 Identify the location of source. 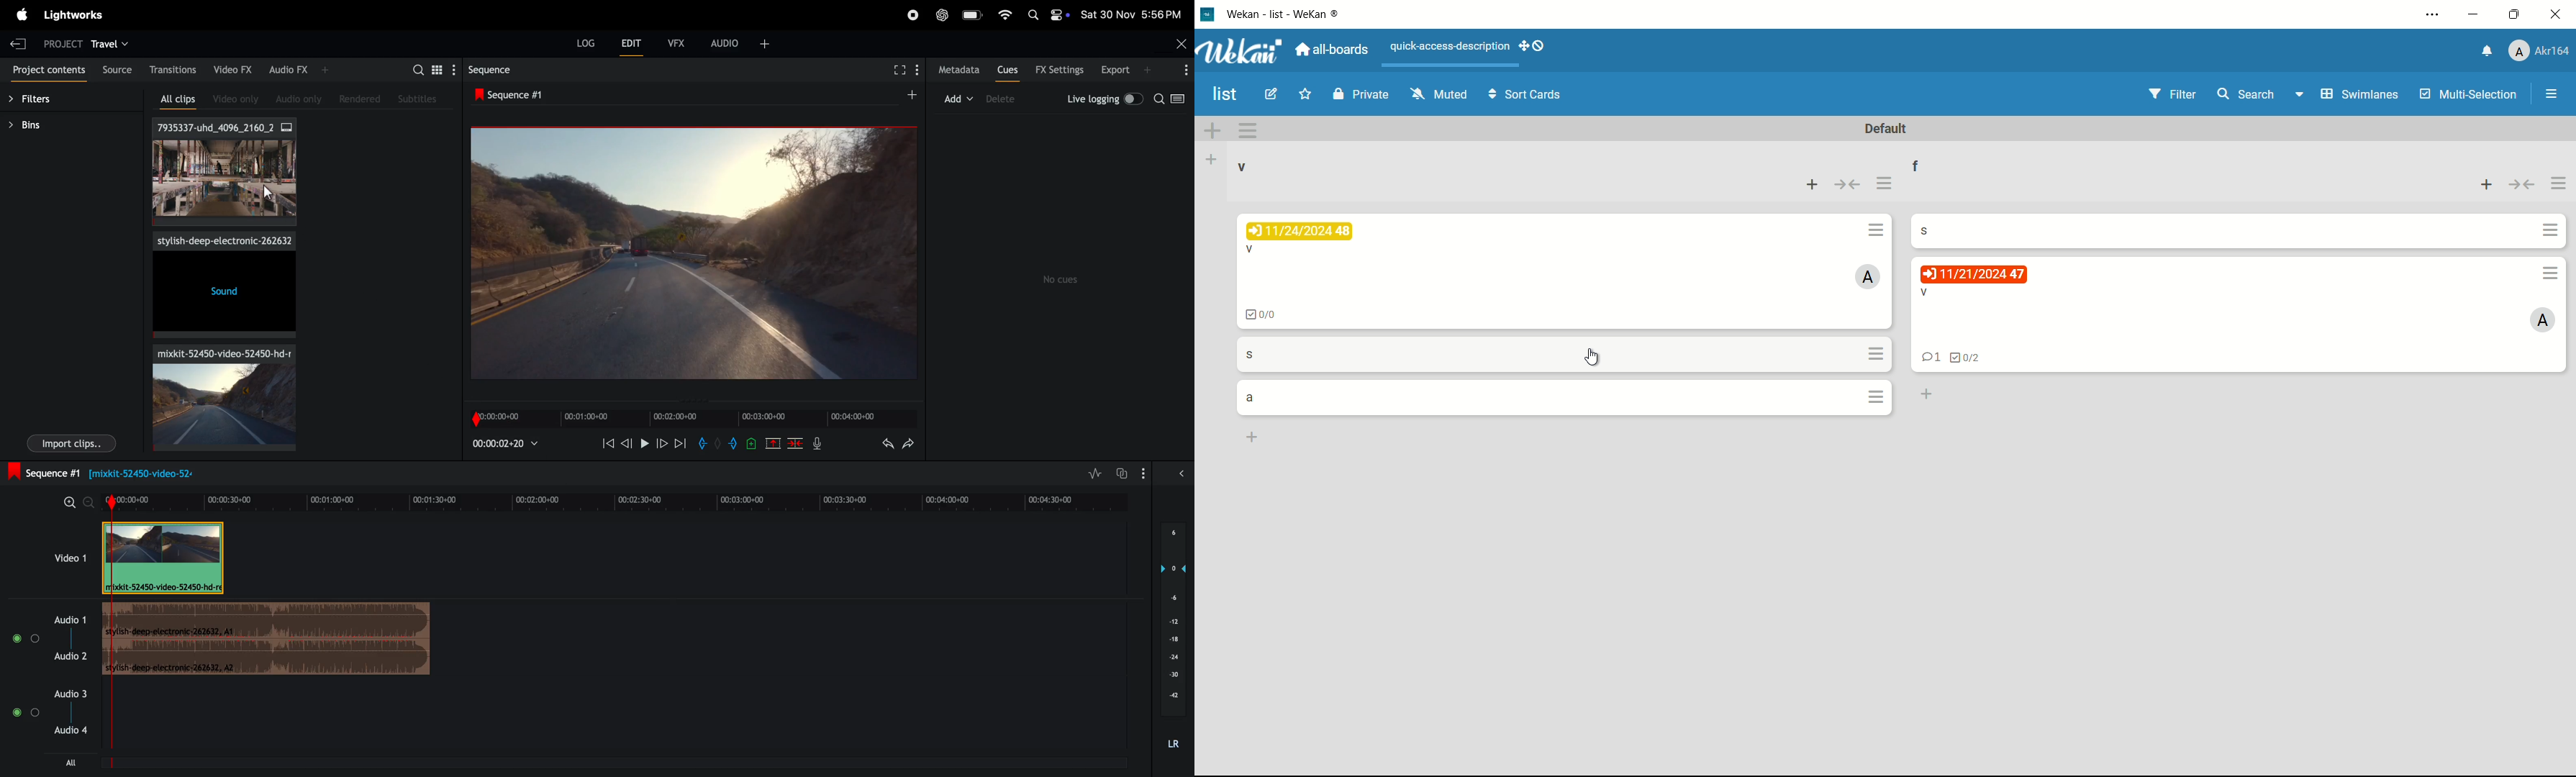
(116, 68).